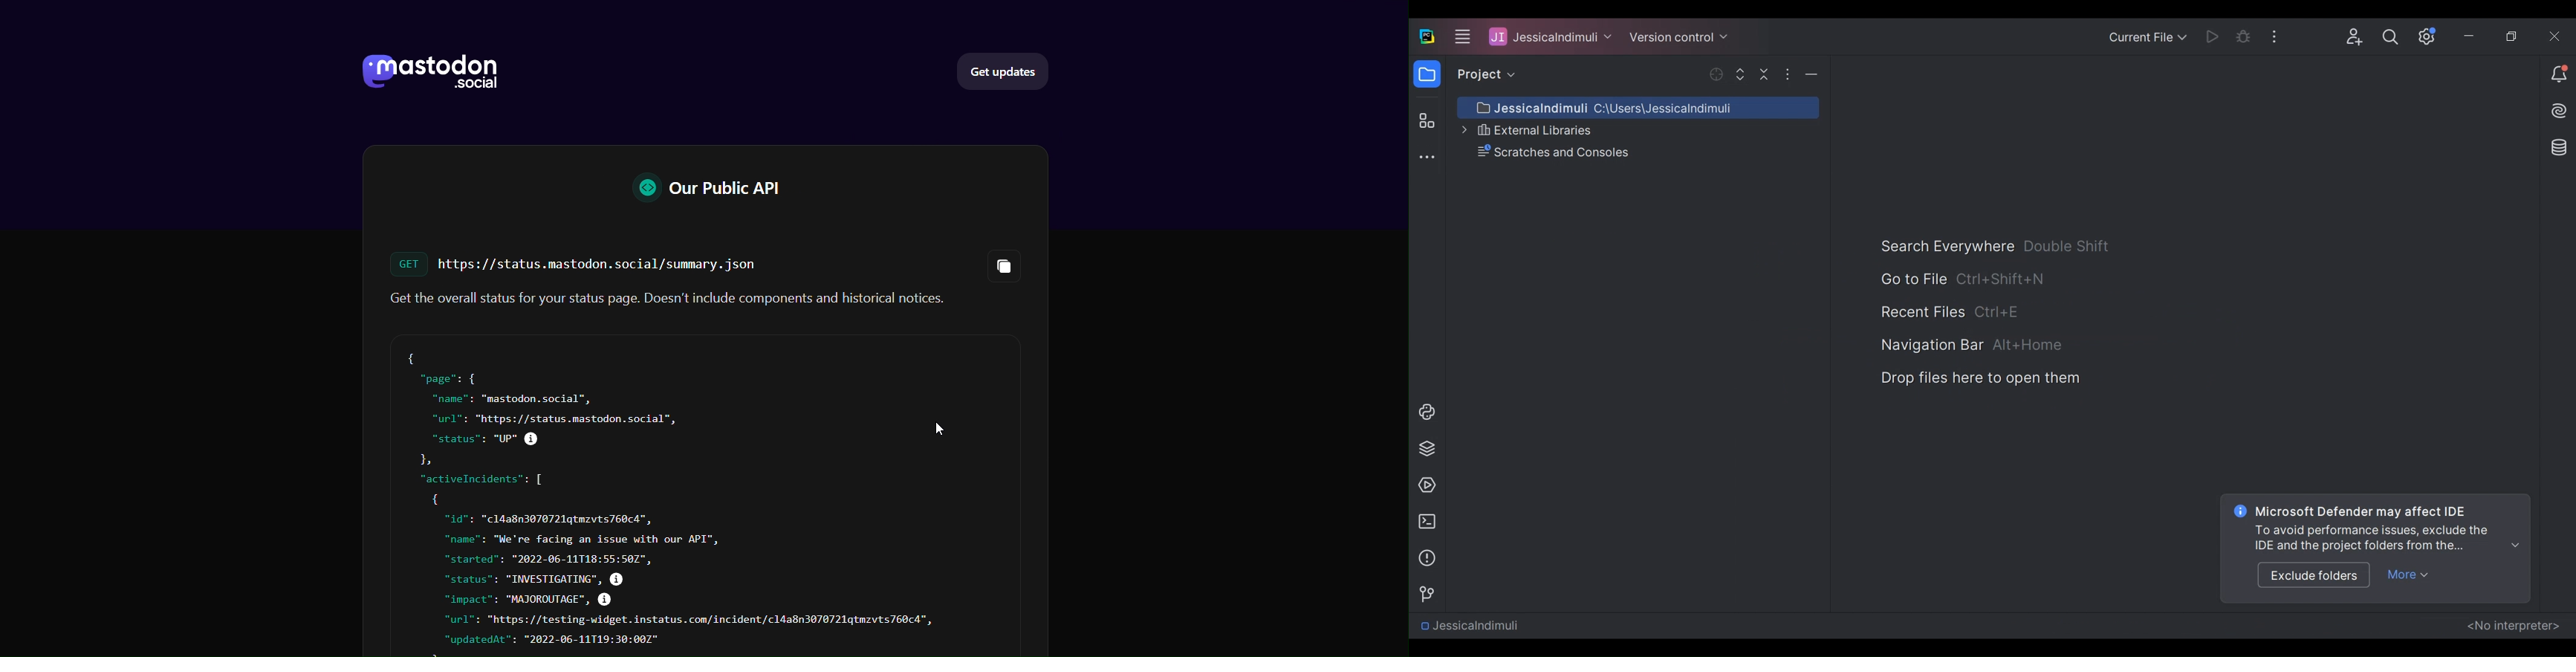  What do you see at coordinates (1474, 626) in the screenshot?
I see `JessicaIndimuli` at bounding box center [1474, 626].